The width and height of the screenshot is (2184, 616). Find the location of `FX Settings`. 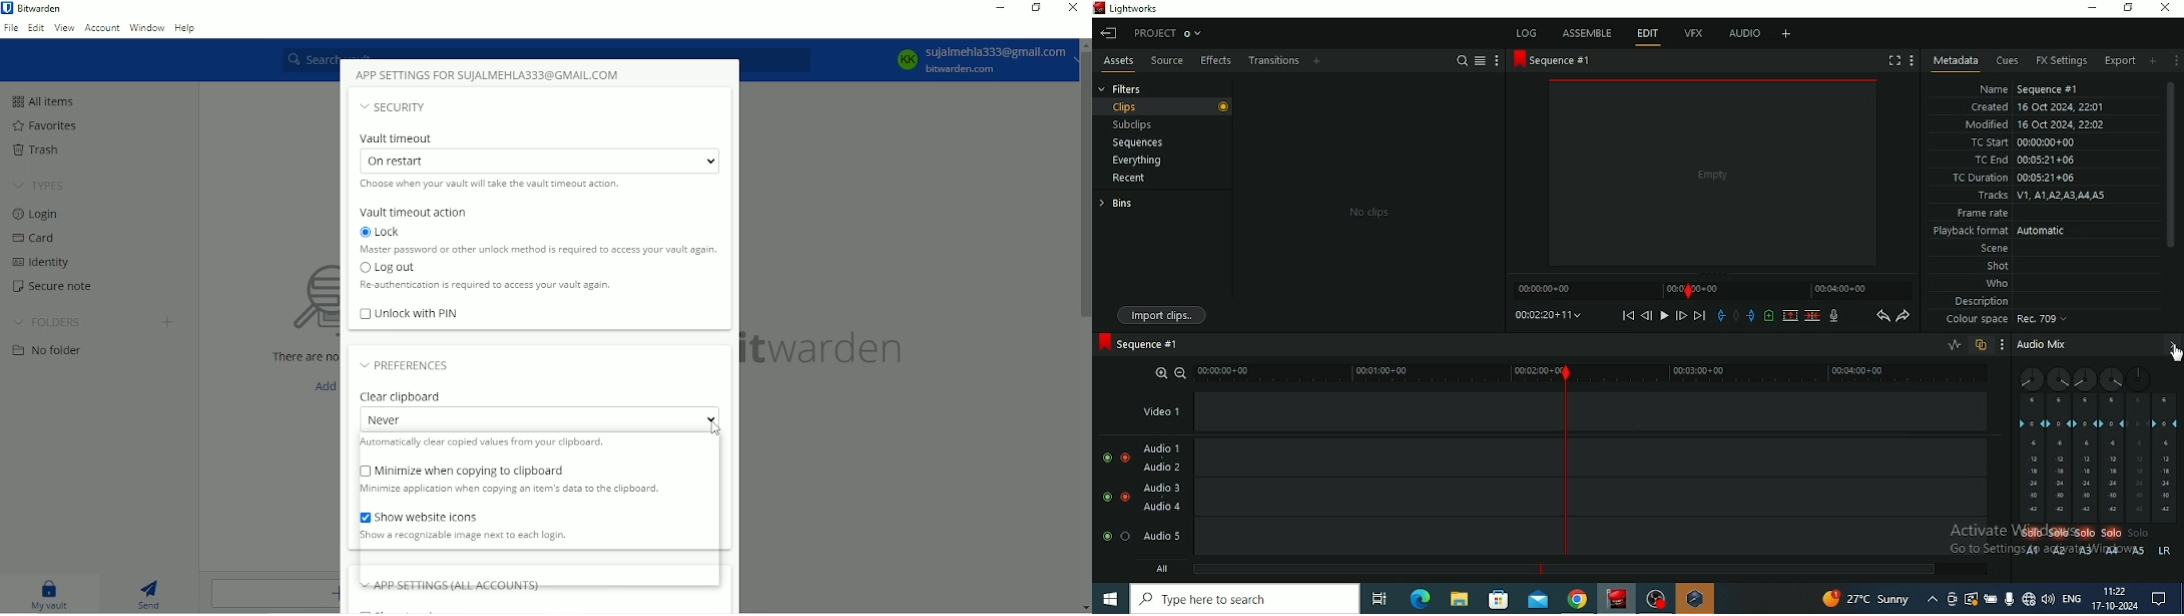

FX Settings is located at coordinates (2060, 61).